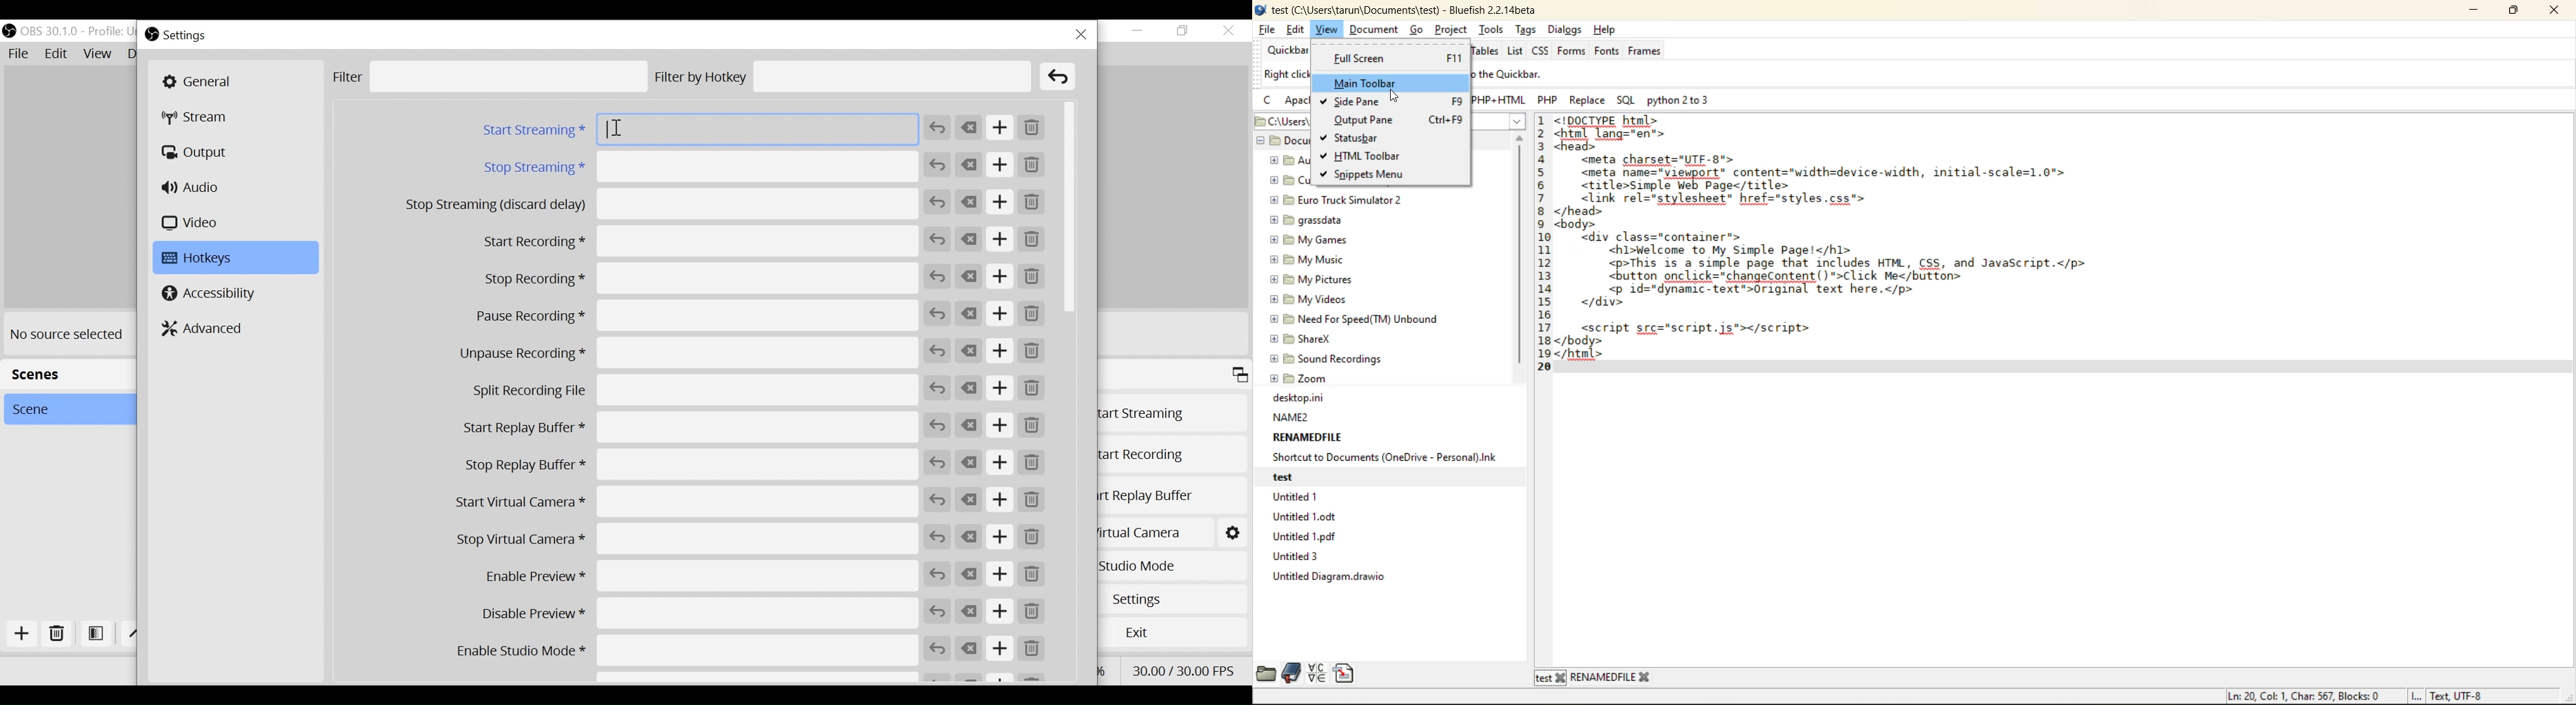 The image size is (2576, 728). What do you see at coordinates (1267, 30) in the screenshot?
I see `file` at bounding box center [1267, 30].